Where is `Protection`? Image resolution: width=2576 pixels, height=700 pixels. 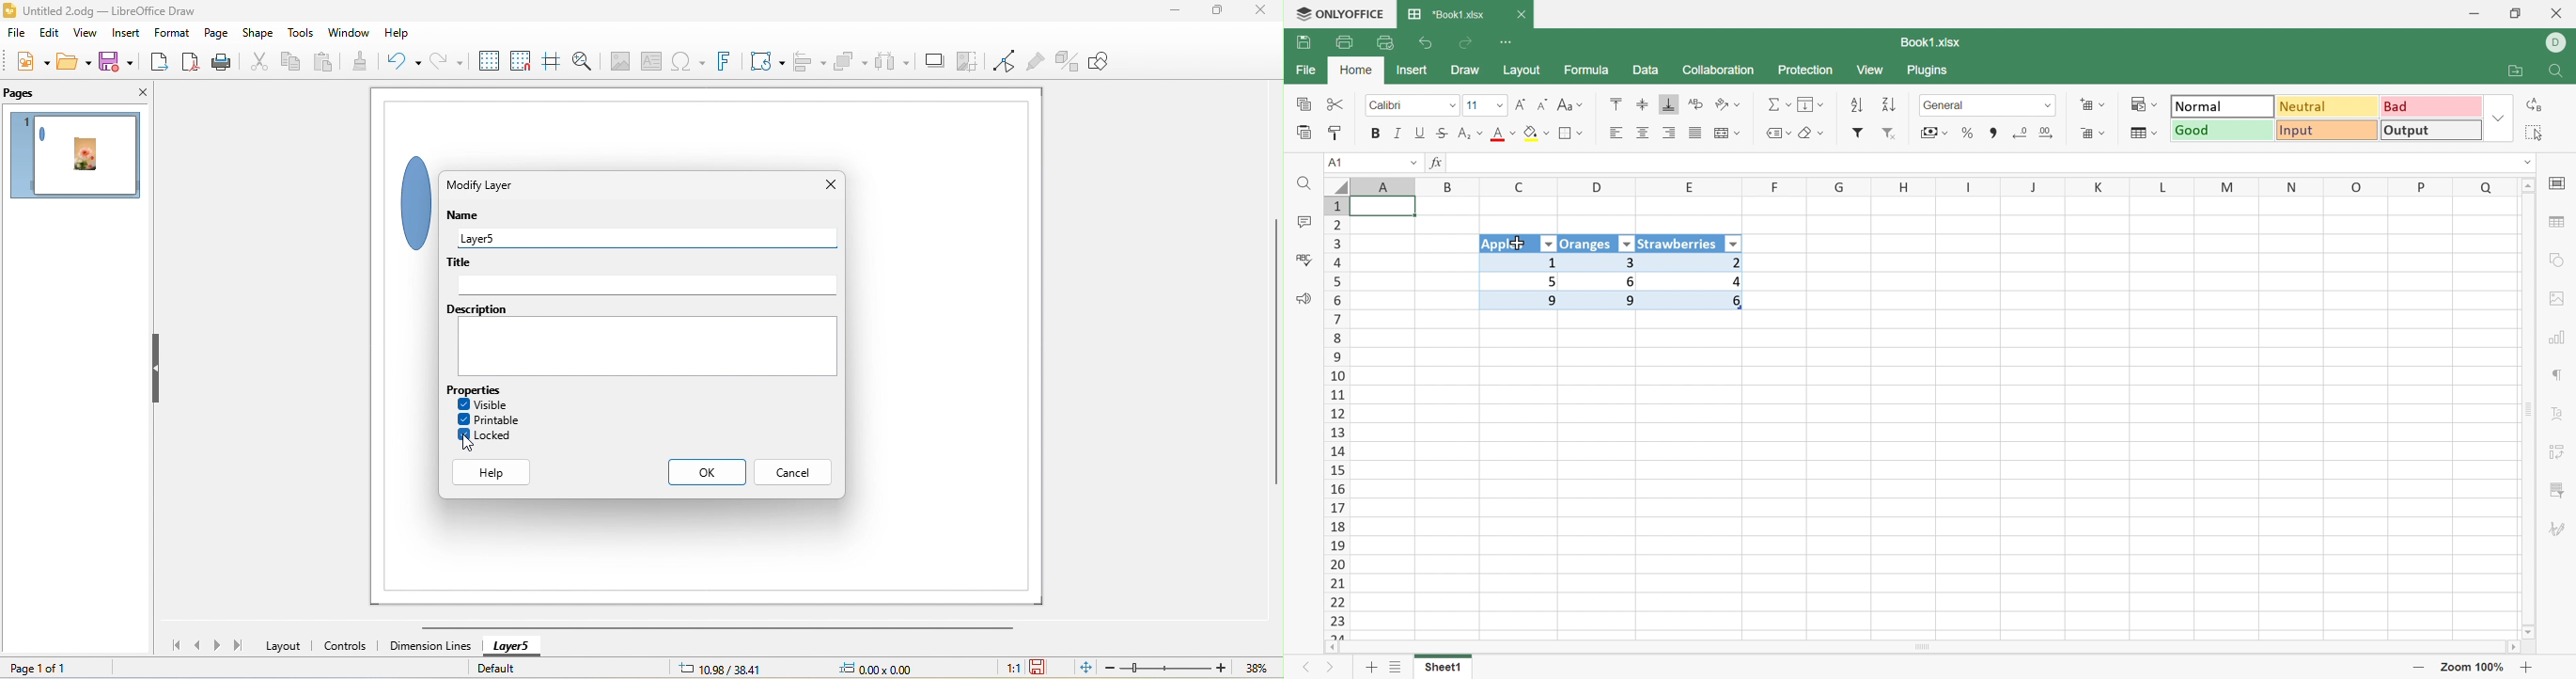
Protection is located at coordinates (1807, 71).